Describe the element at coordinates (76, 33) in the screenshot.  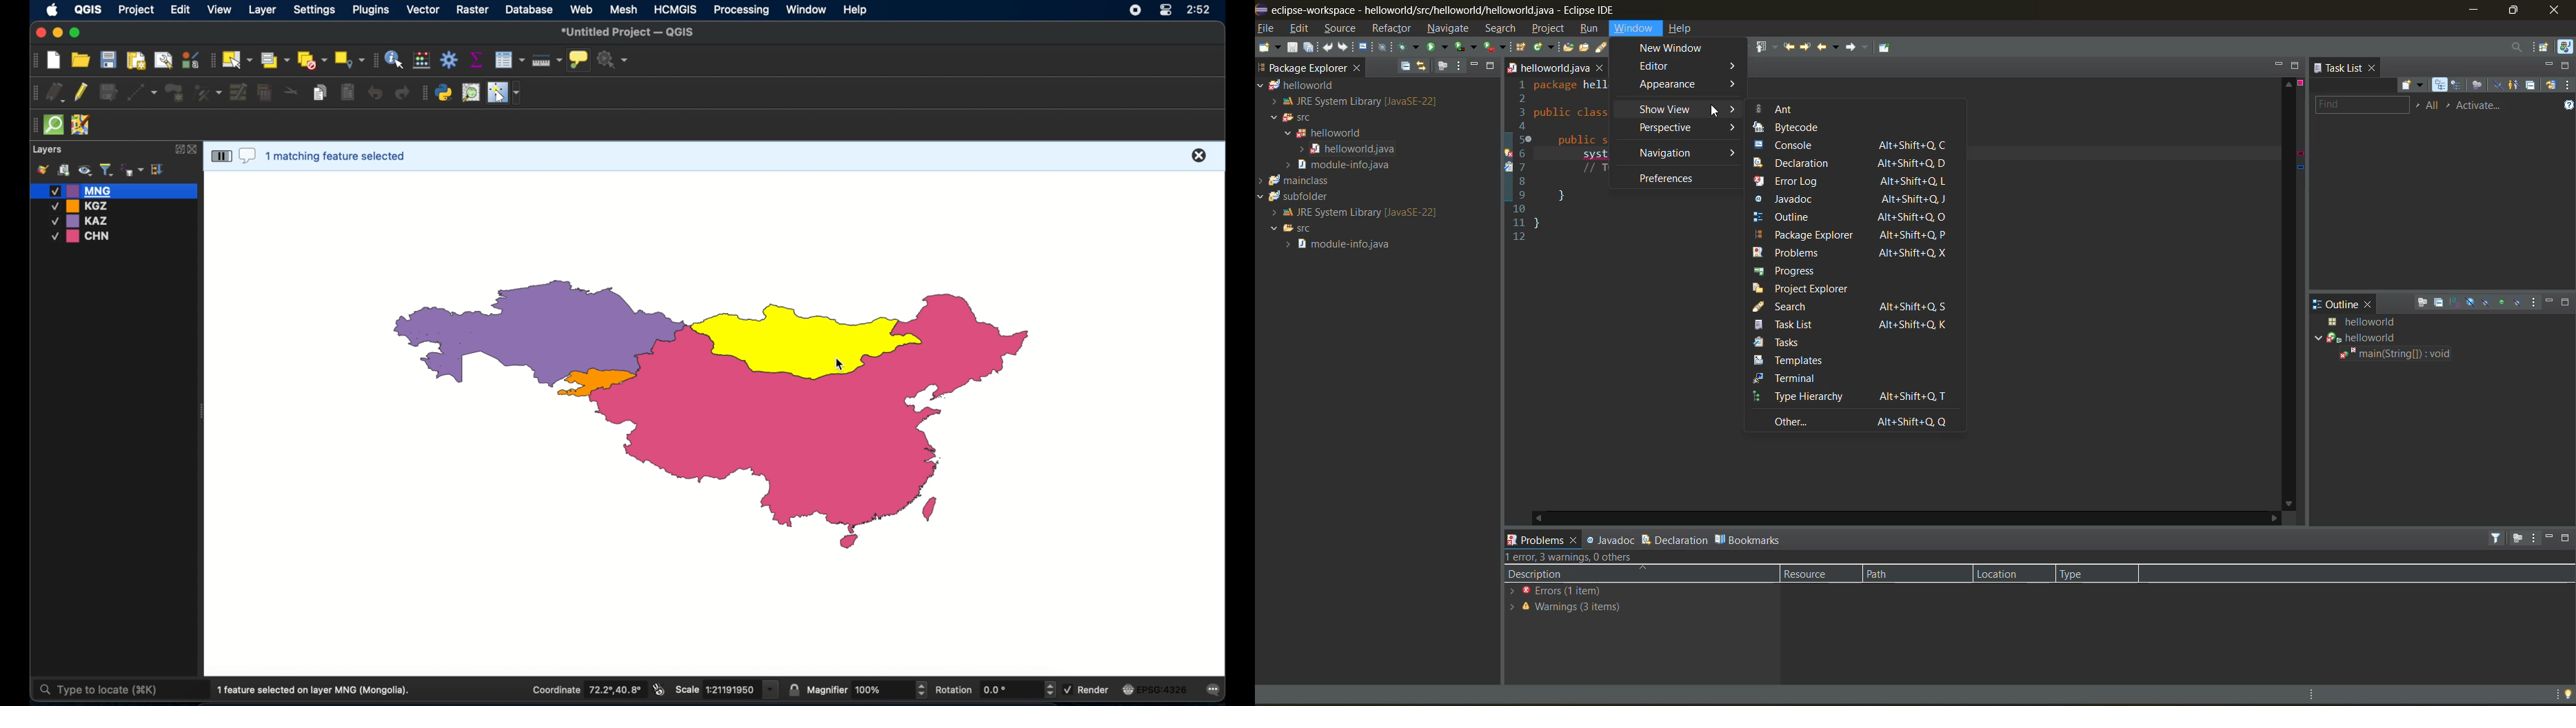
I see `maximize` at that location.